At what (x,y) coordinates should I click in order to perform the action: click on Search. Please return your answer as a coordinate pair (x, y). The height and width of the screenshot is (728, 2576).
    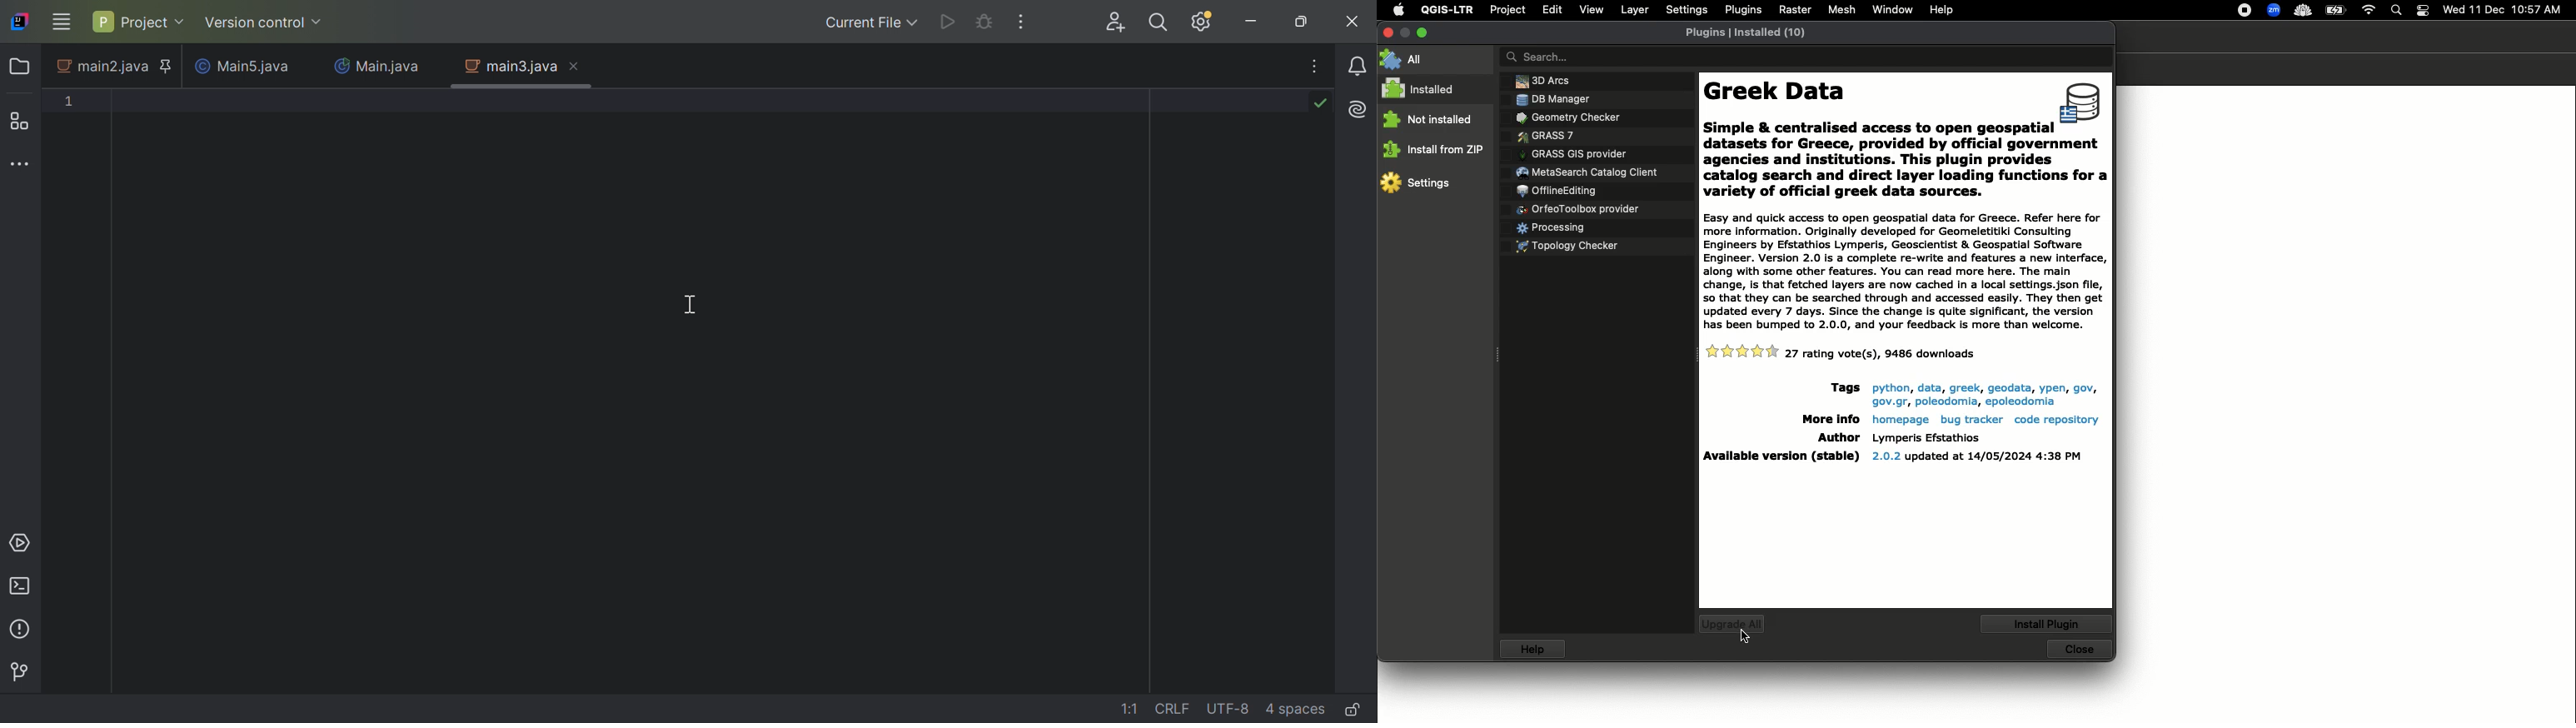
    Looking at the image, I should click on (1805, 58).